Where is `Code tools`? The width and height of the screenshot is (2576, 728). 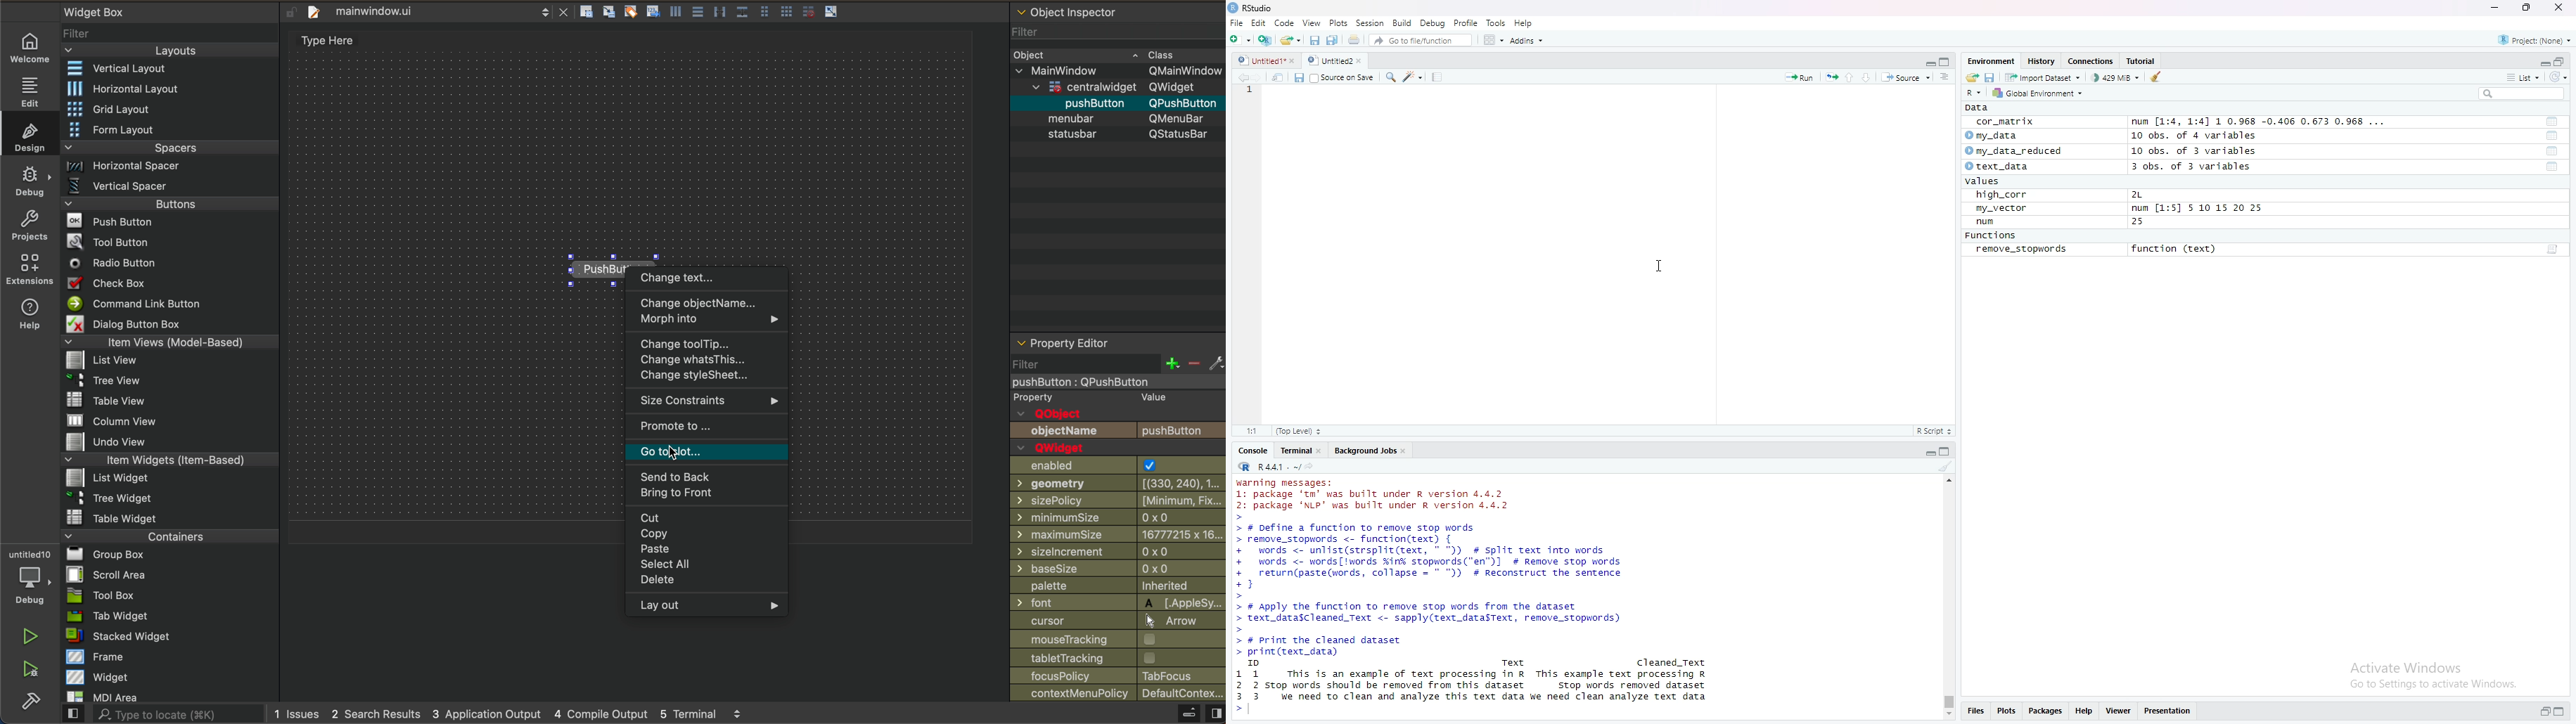 Code tools is located at coordinates (1414, 78).